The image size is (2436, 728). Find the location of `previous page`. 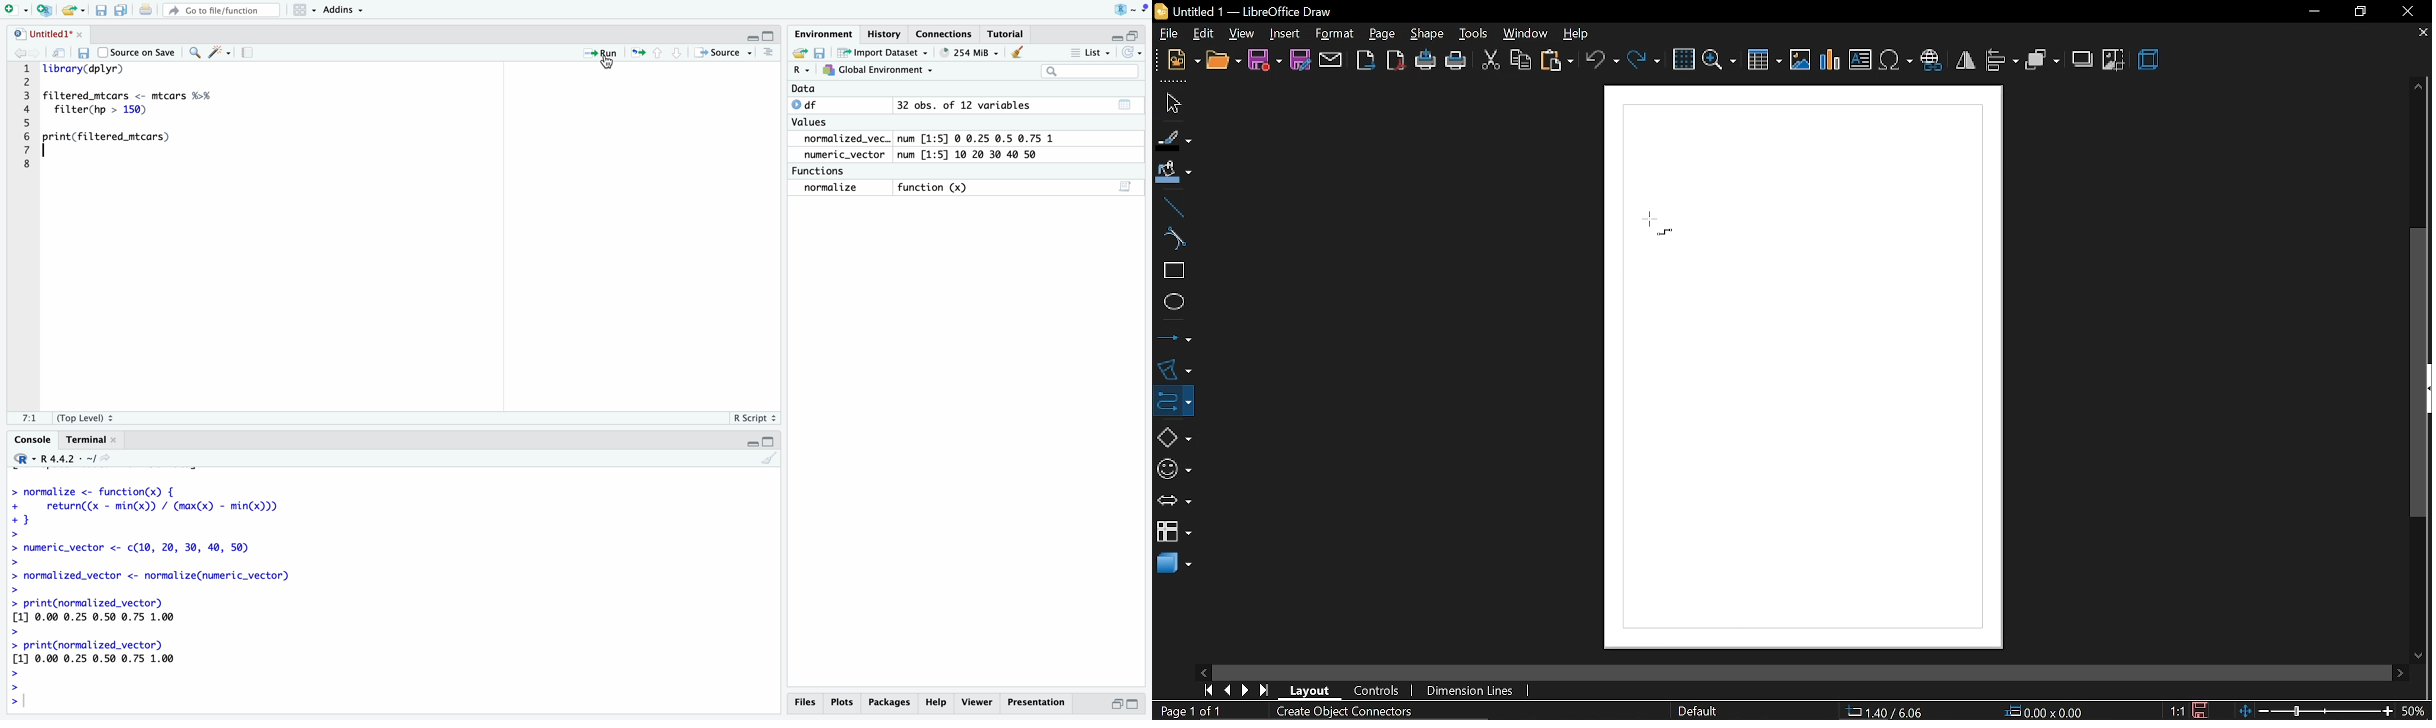

previous page is located at coordinates (1226, 691).